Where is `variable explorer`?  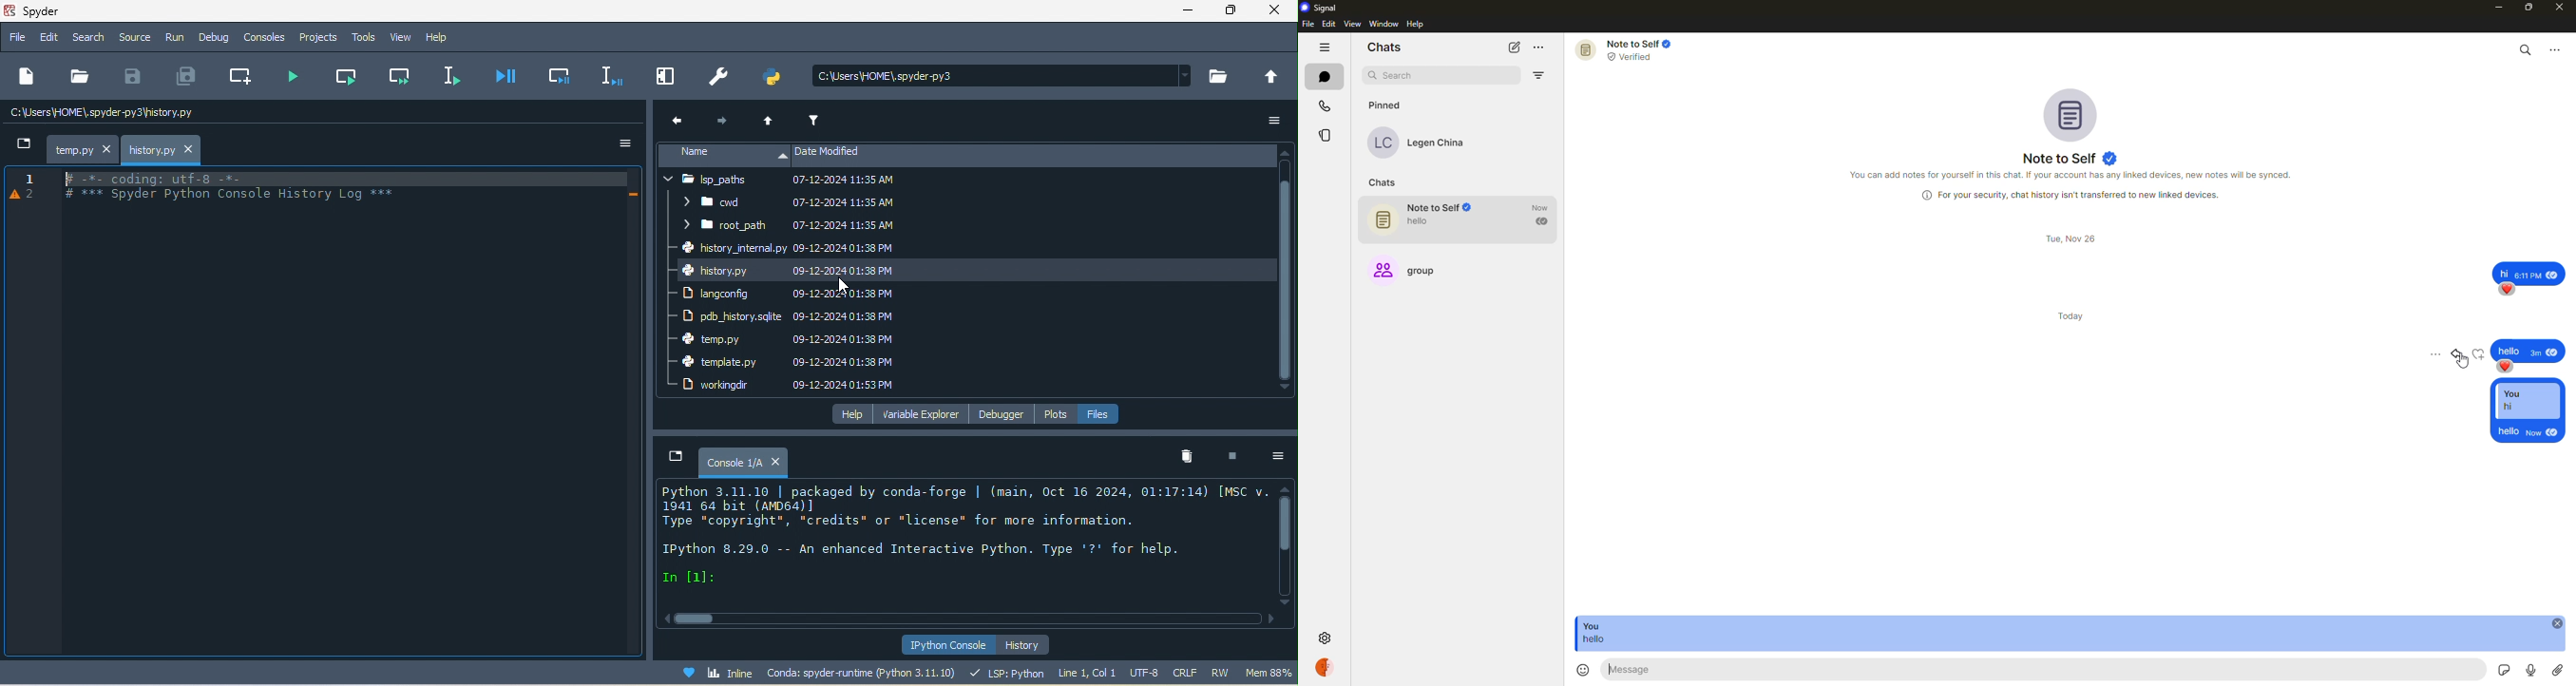 variable explorer is located at coordinates (926, 412).